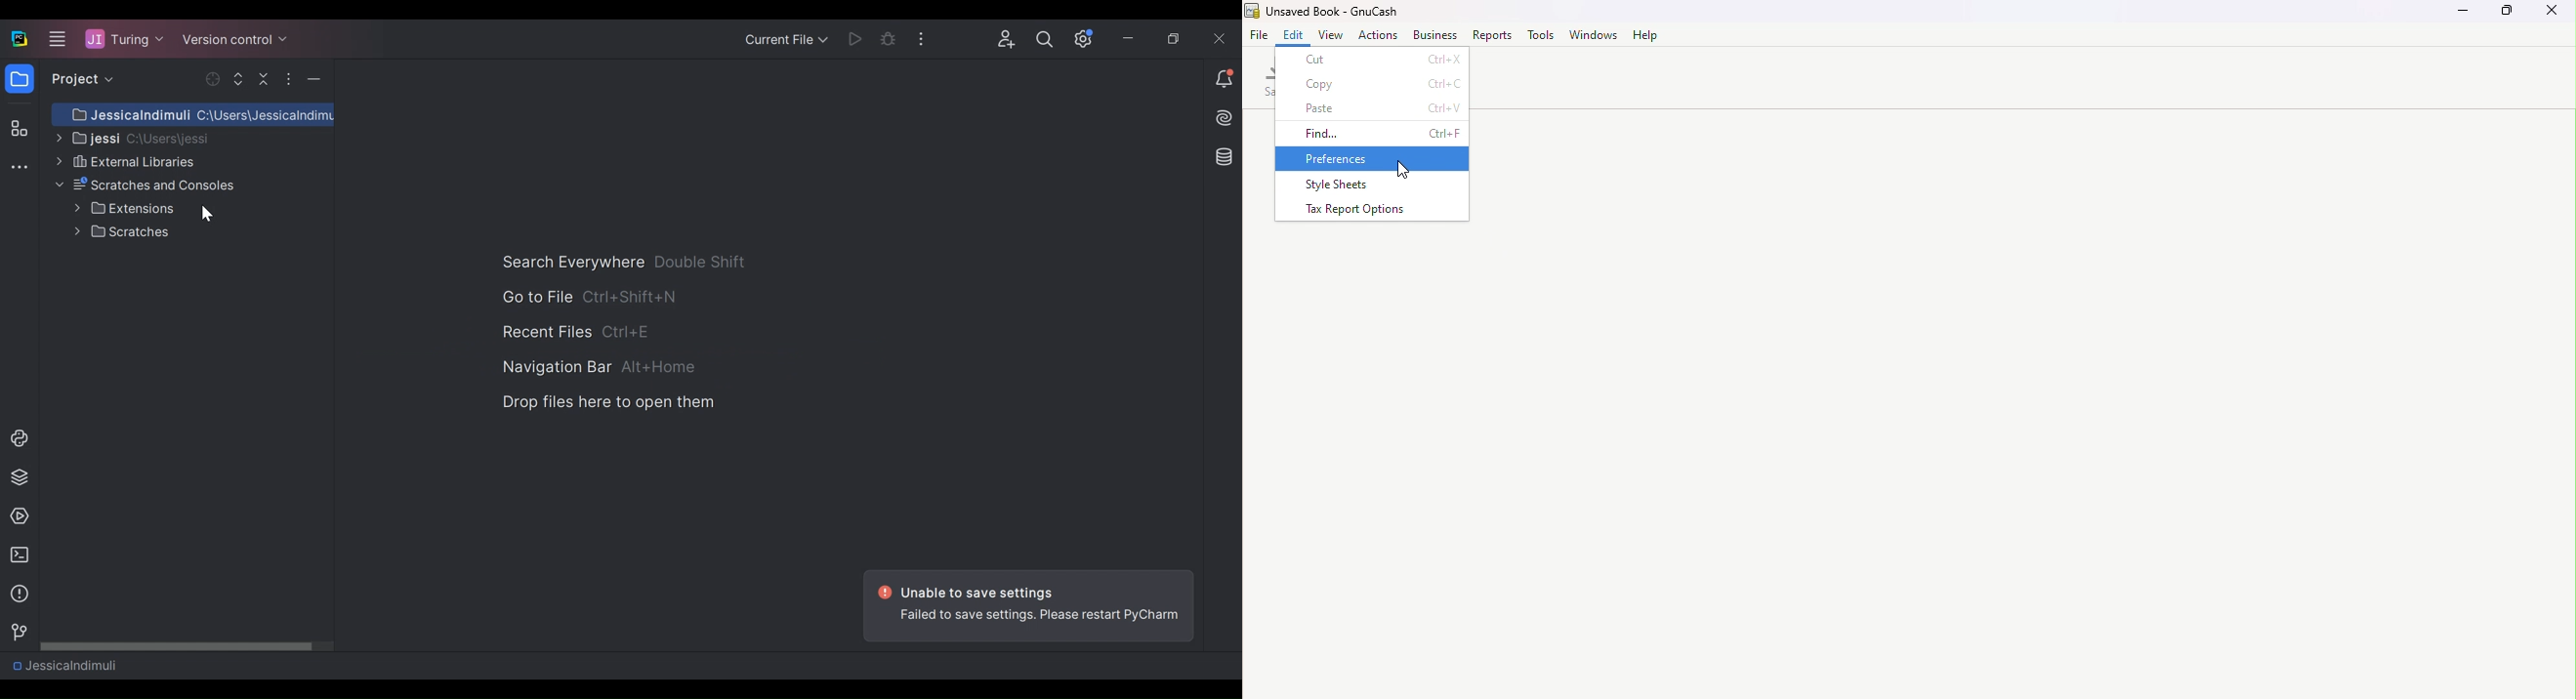 The height and width of the screenshot is (700, 2576). What do you see at coordinates (1594, 34) in the screenshot?
I see `Windows` at bounding box center [1594, 34].